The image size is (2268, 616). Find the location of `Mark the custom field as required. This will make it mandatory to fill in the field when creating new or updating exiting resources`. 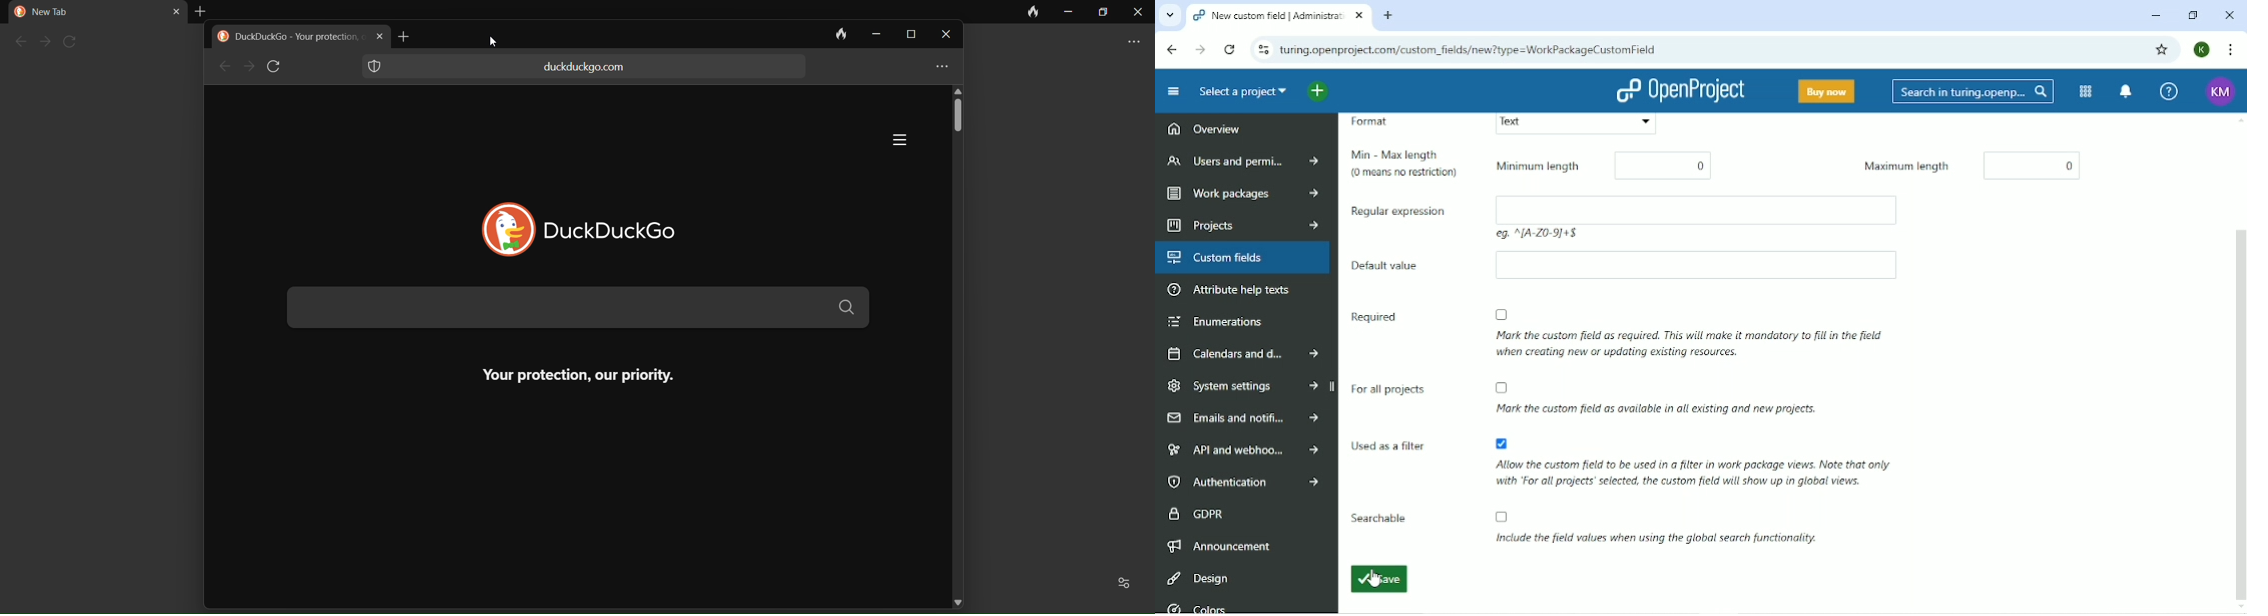

Mark the custom field as required. This will make it mandatory to fill in the field when creating new or updating exiting resources is located at coordinates (1687, 336).